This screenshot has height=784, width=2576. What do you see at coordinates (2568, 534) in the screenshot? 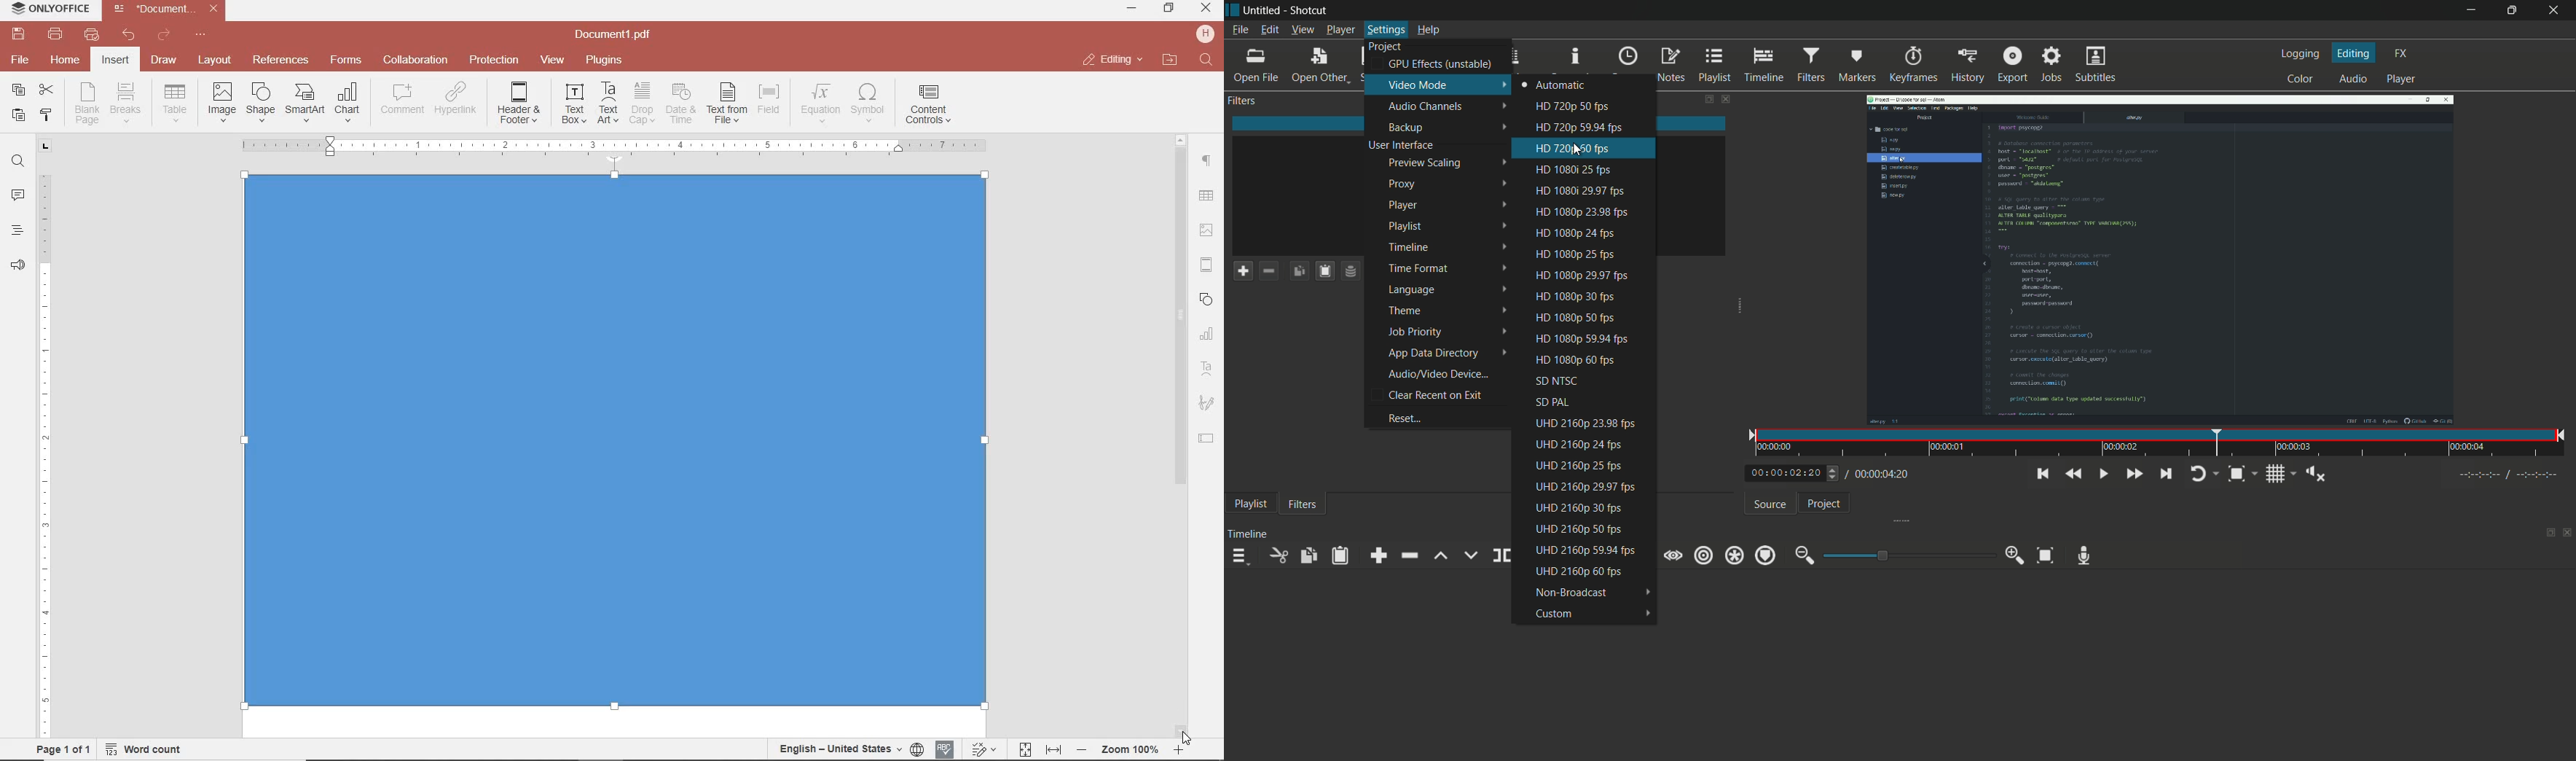
I see `close timeline` at bounding box center [2568, 534].